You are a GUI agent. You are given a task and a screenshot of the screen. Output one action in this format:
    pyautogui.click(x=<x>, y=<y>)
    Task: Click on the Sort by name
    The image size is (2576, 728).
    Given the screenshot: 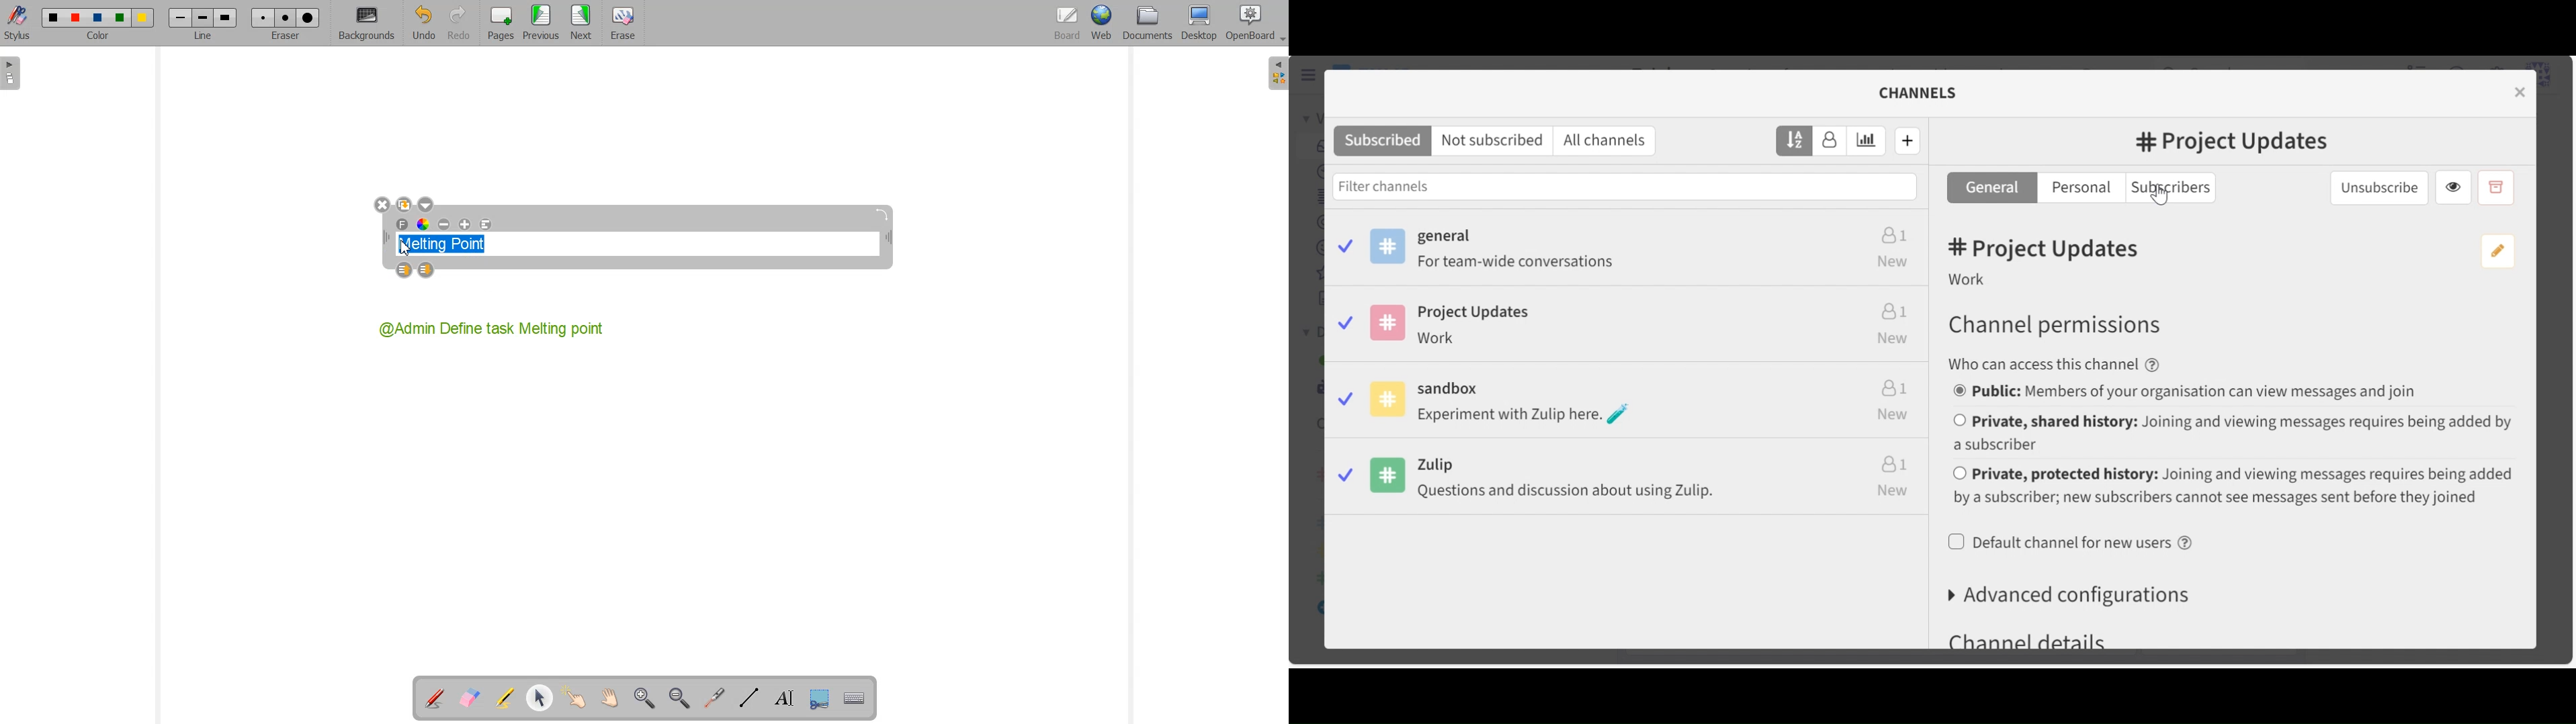 What is the action you would take?
    pyautogui.click(x=1794, y=140)
    